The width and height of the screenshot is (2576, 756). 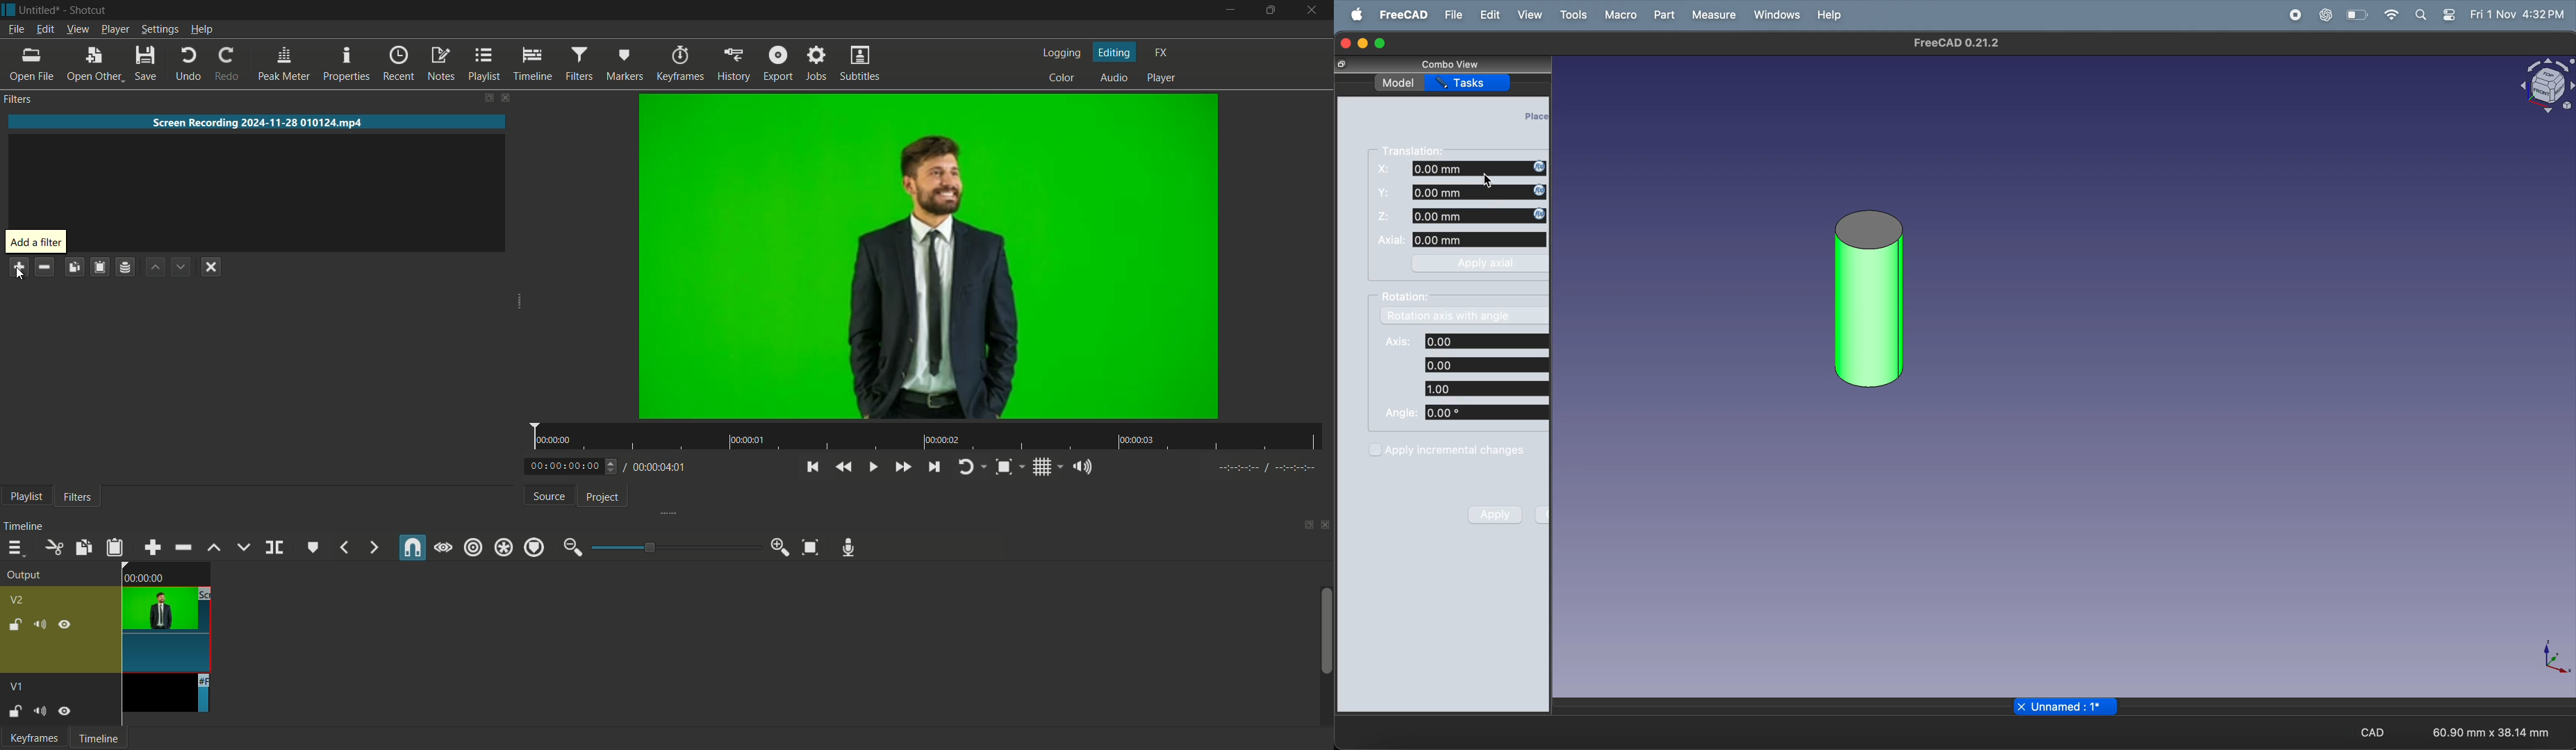 I want to click on recent, so click(x=399, y=65).